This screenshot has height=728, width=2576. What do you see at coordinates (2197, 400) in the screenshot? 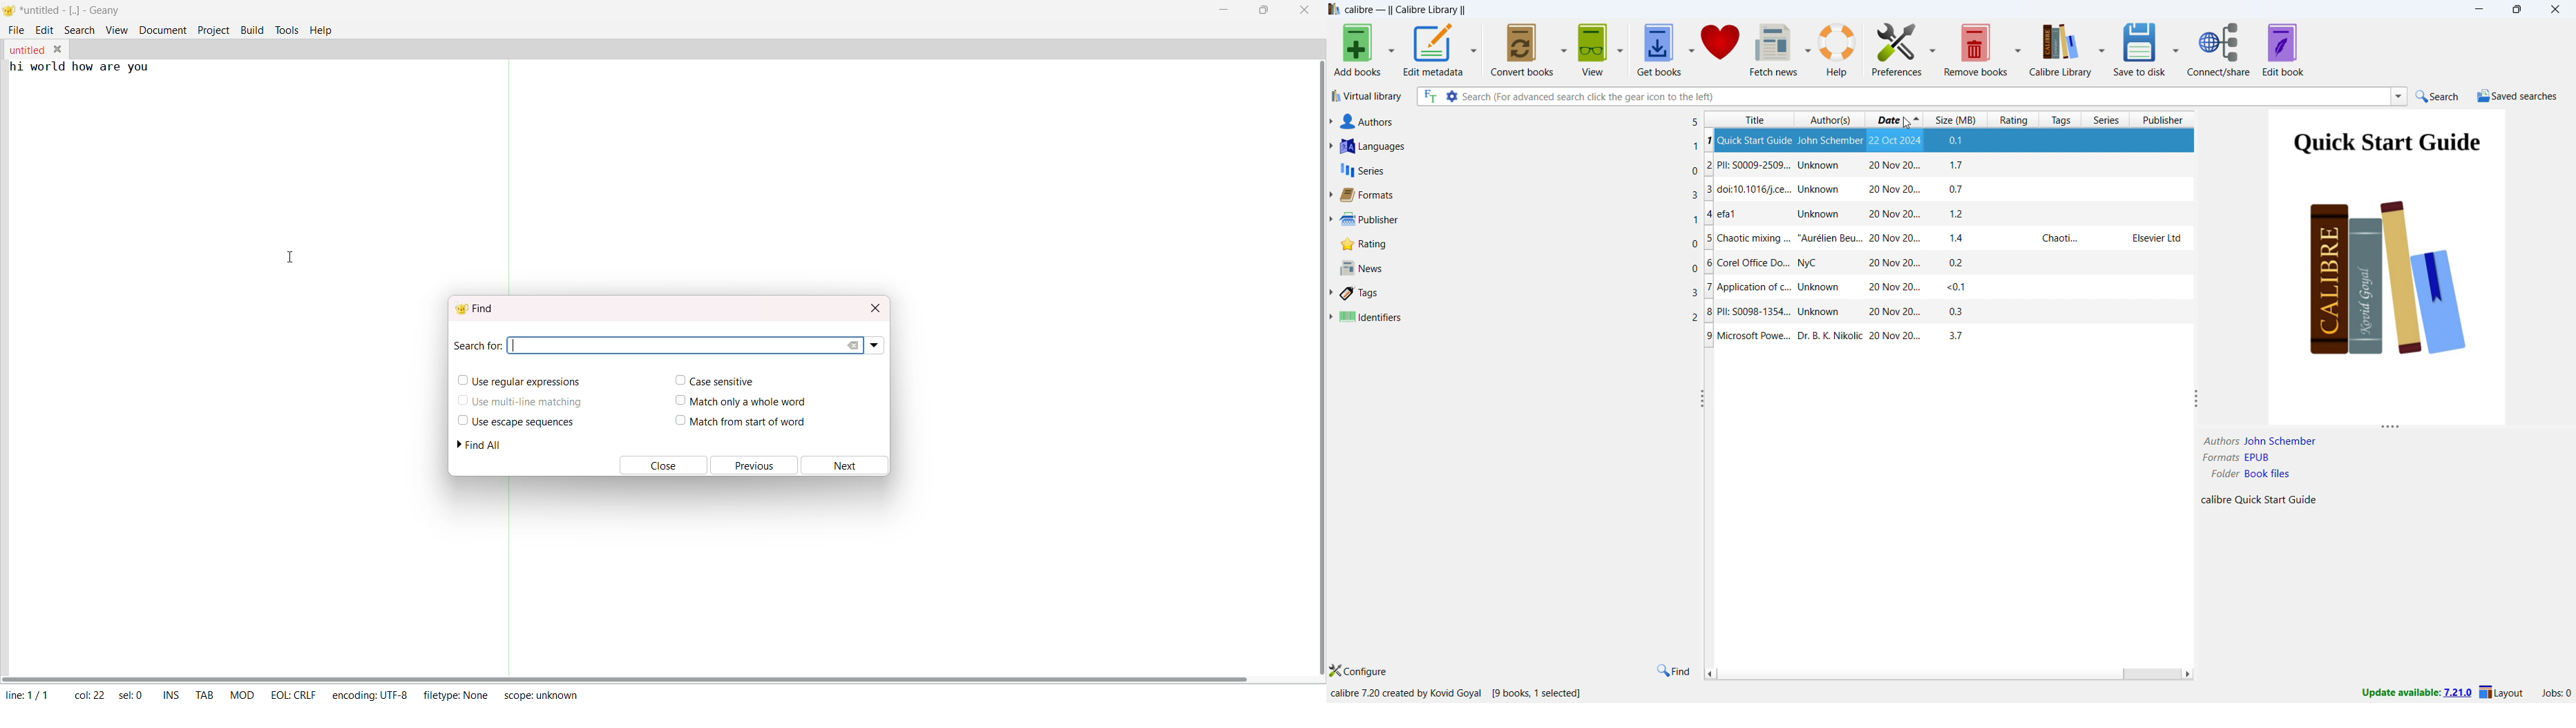
I see `resize` at bounding box center [2197, 400].